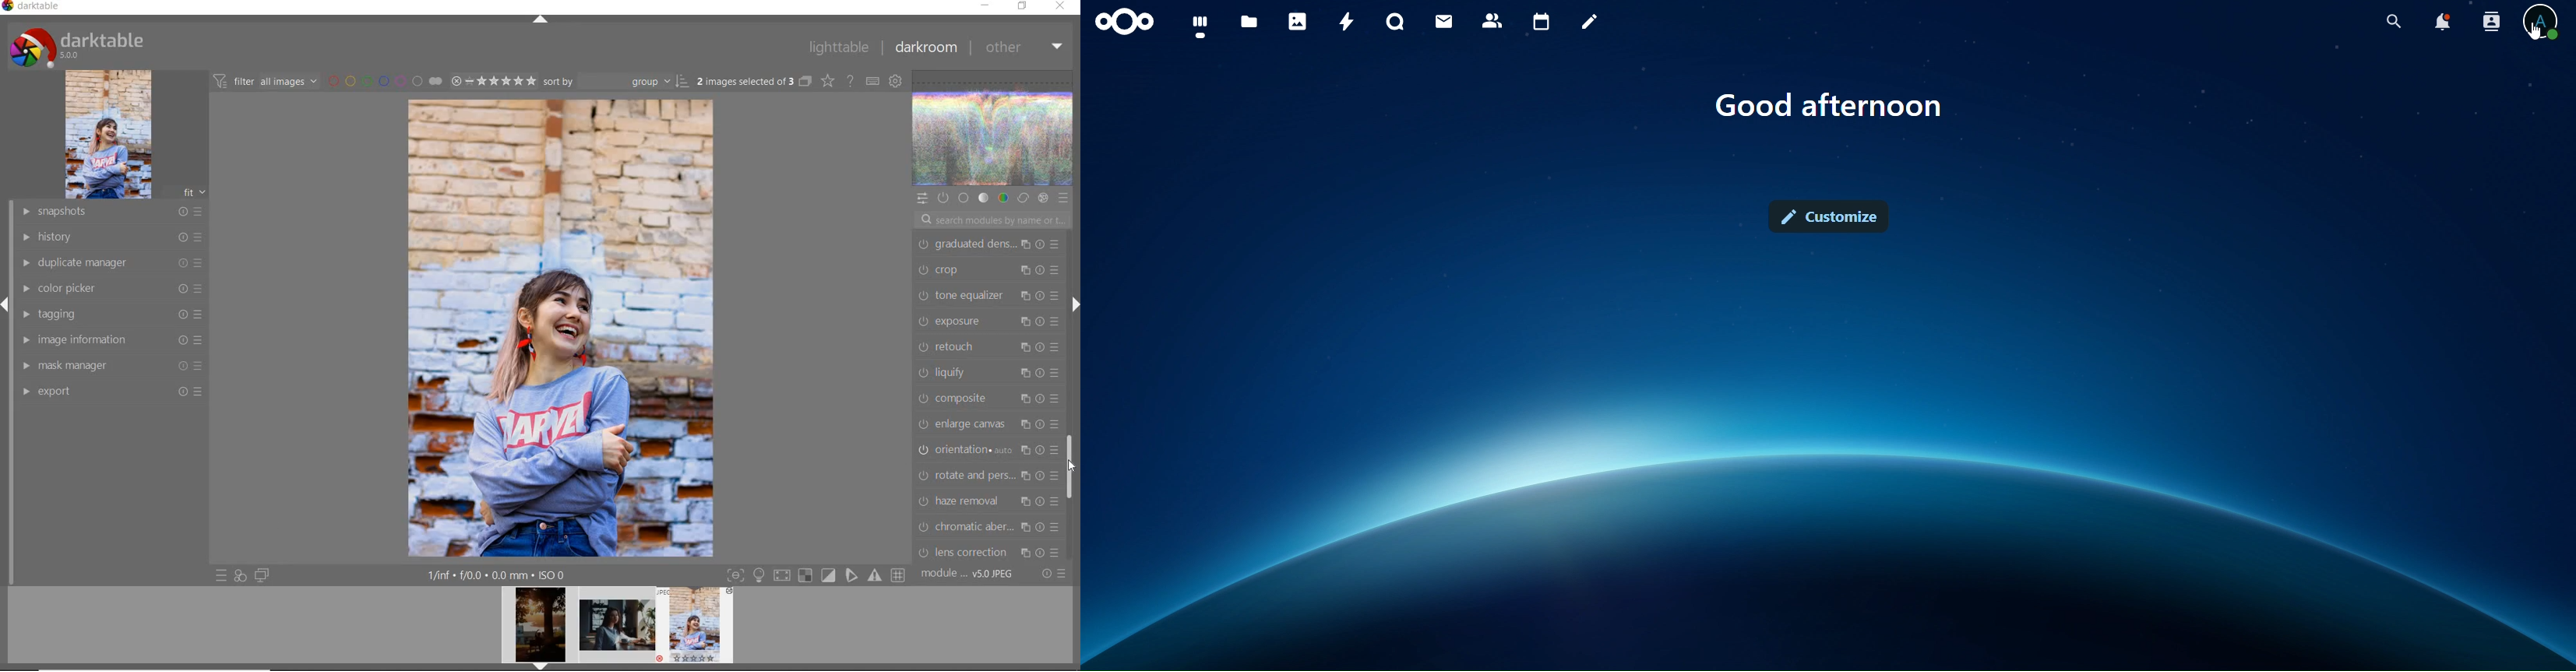 The image size is (2576, 672). Describe the element at coordinates (239, 575) in the screenshot. I see `quick access for applying any of your style` at that location.